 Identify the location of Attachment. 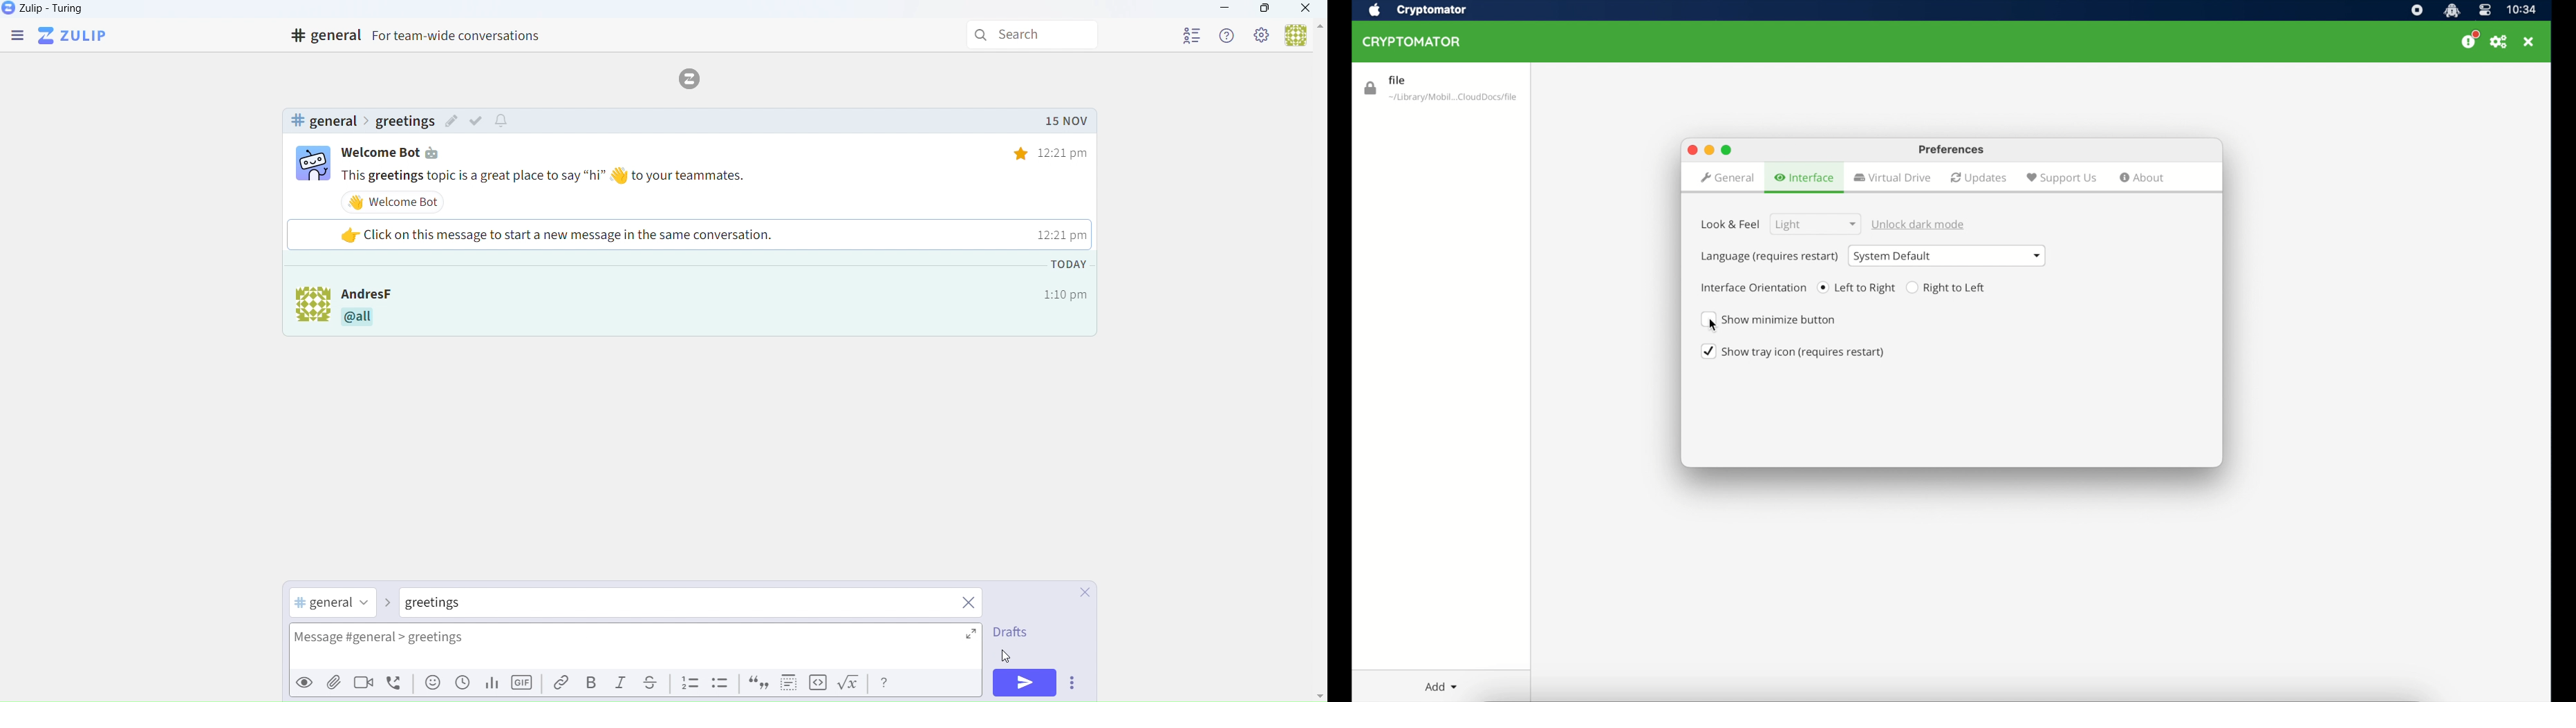
(335, 684).